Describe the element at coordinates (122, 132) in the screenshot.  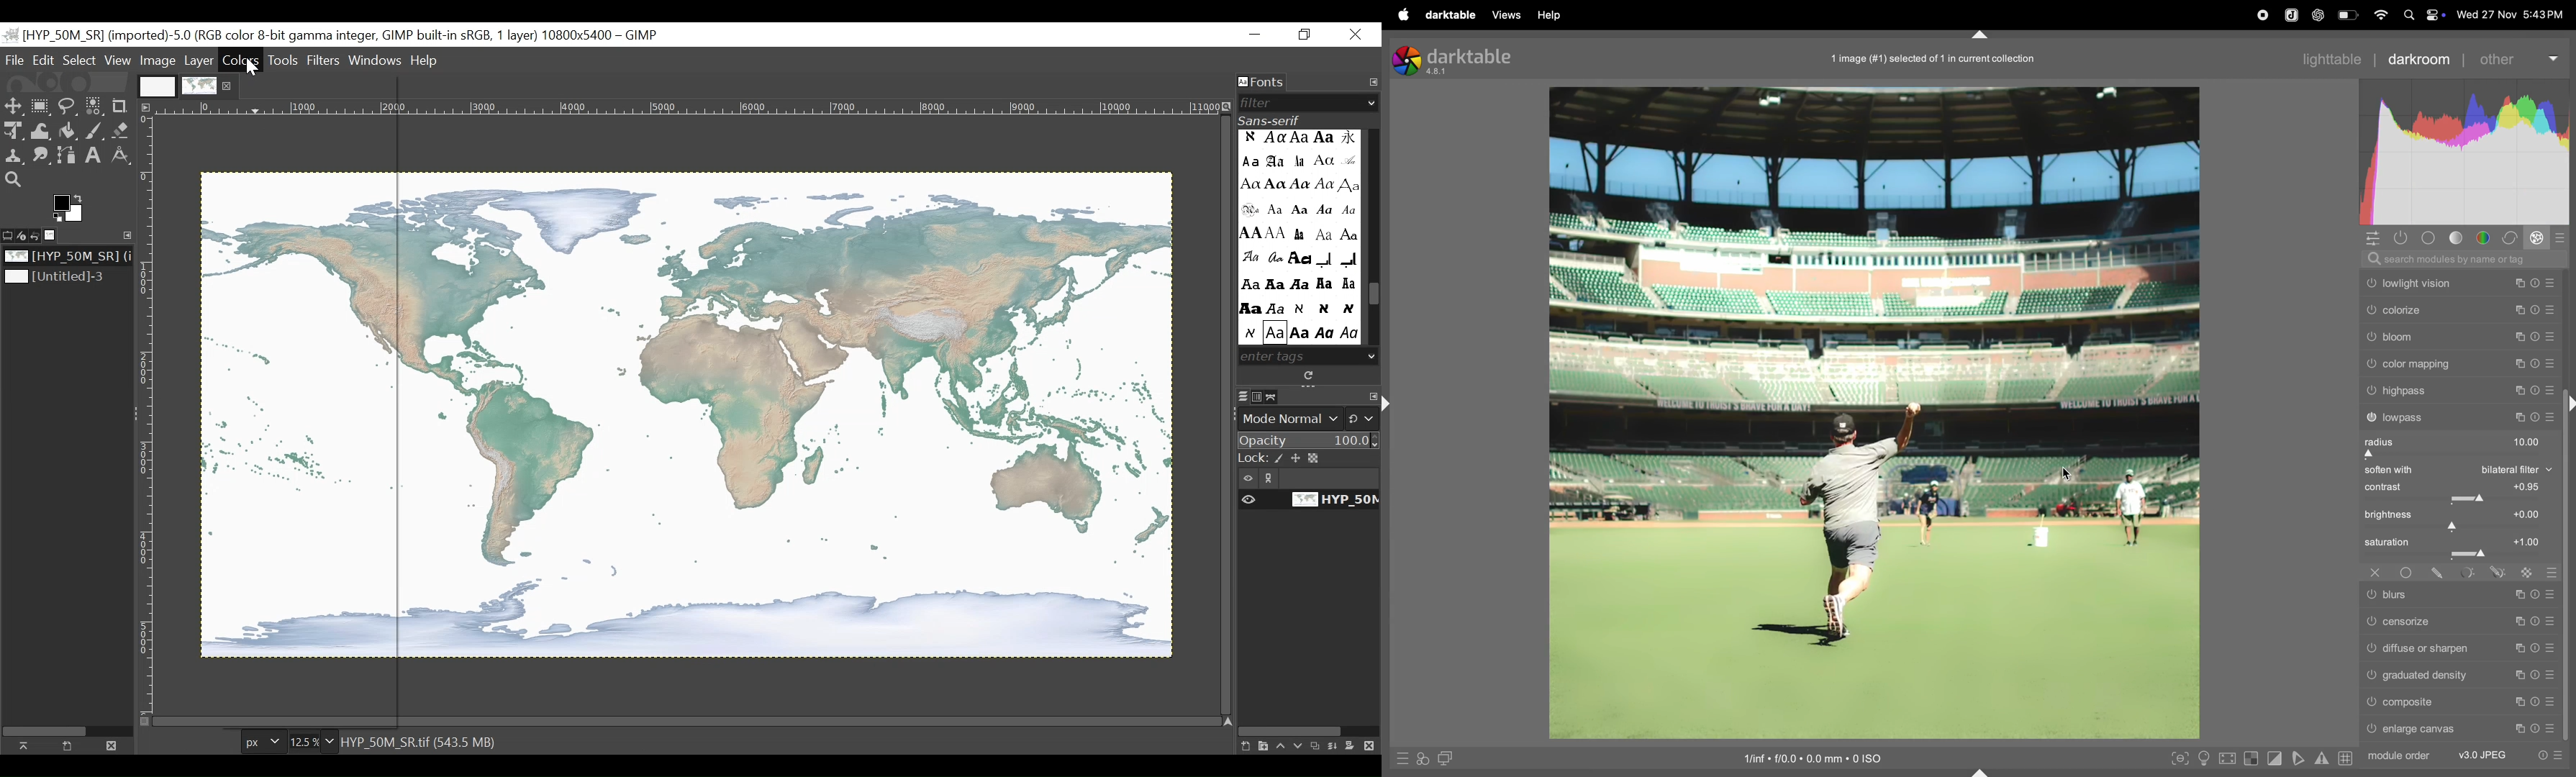
I see `Eraser Tool` at that location.